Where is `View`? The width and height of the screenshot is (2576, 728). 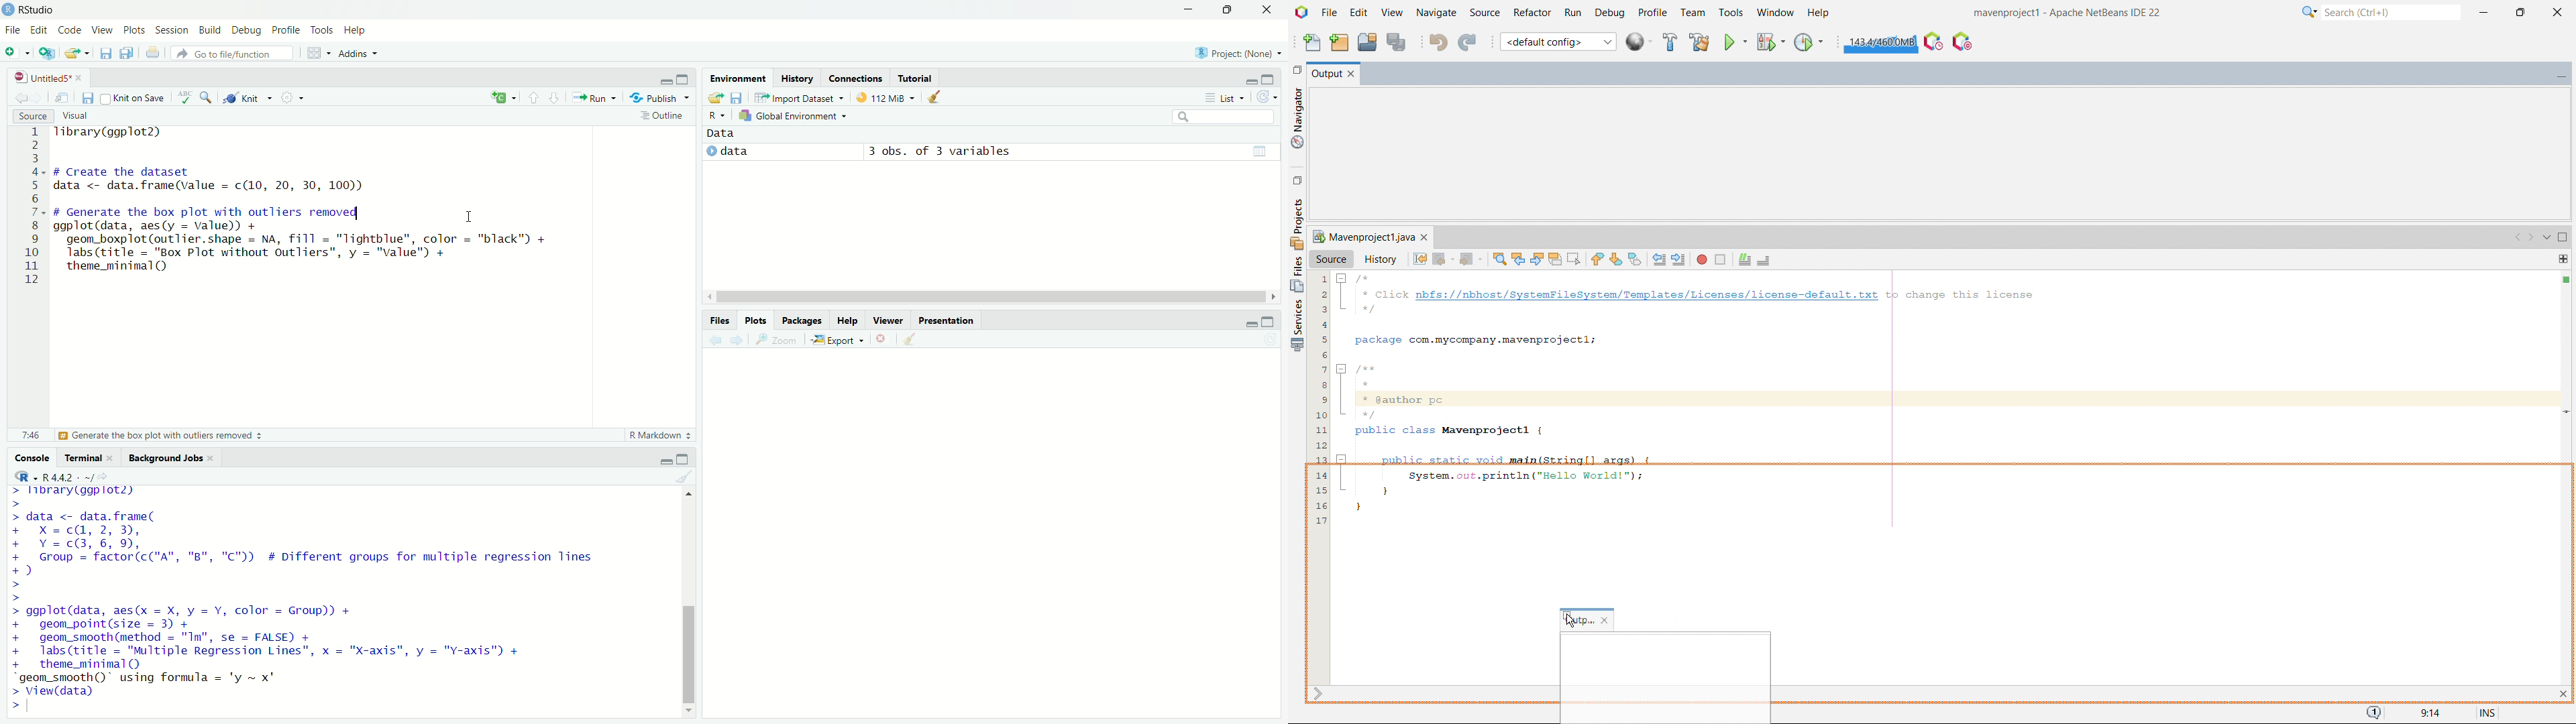 View is located at coordinates (101, 31).